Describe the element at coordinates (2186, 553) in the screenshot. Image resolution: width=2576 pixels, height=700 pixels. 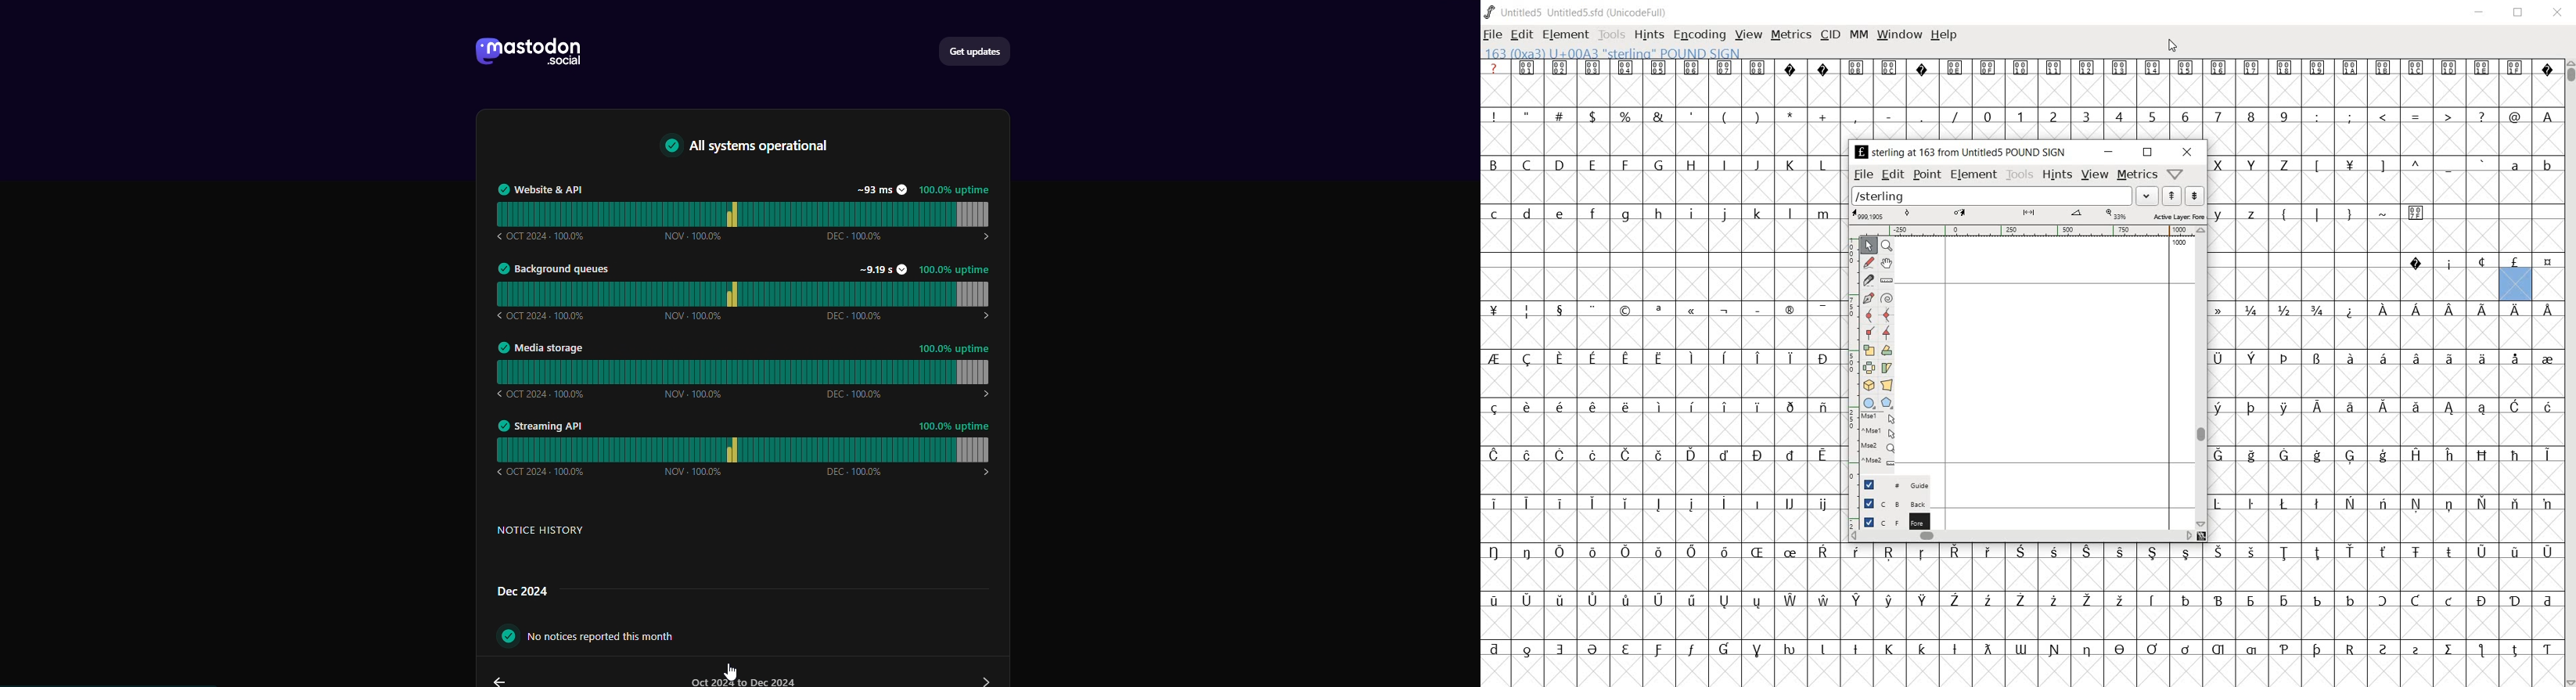
I see `Symbol` at that location.